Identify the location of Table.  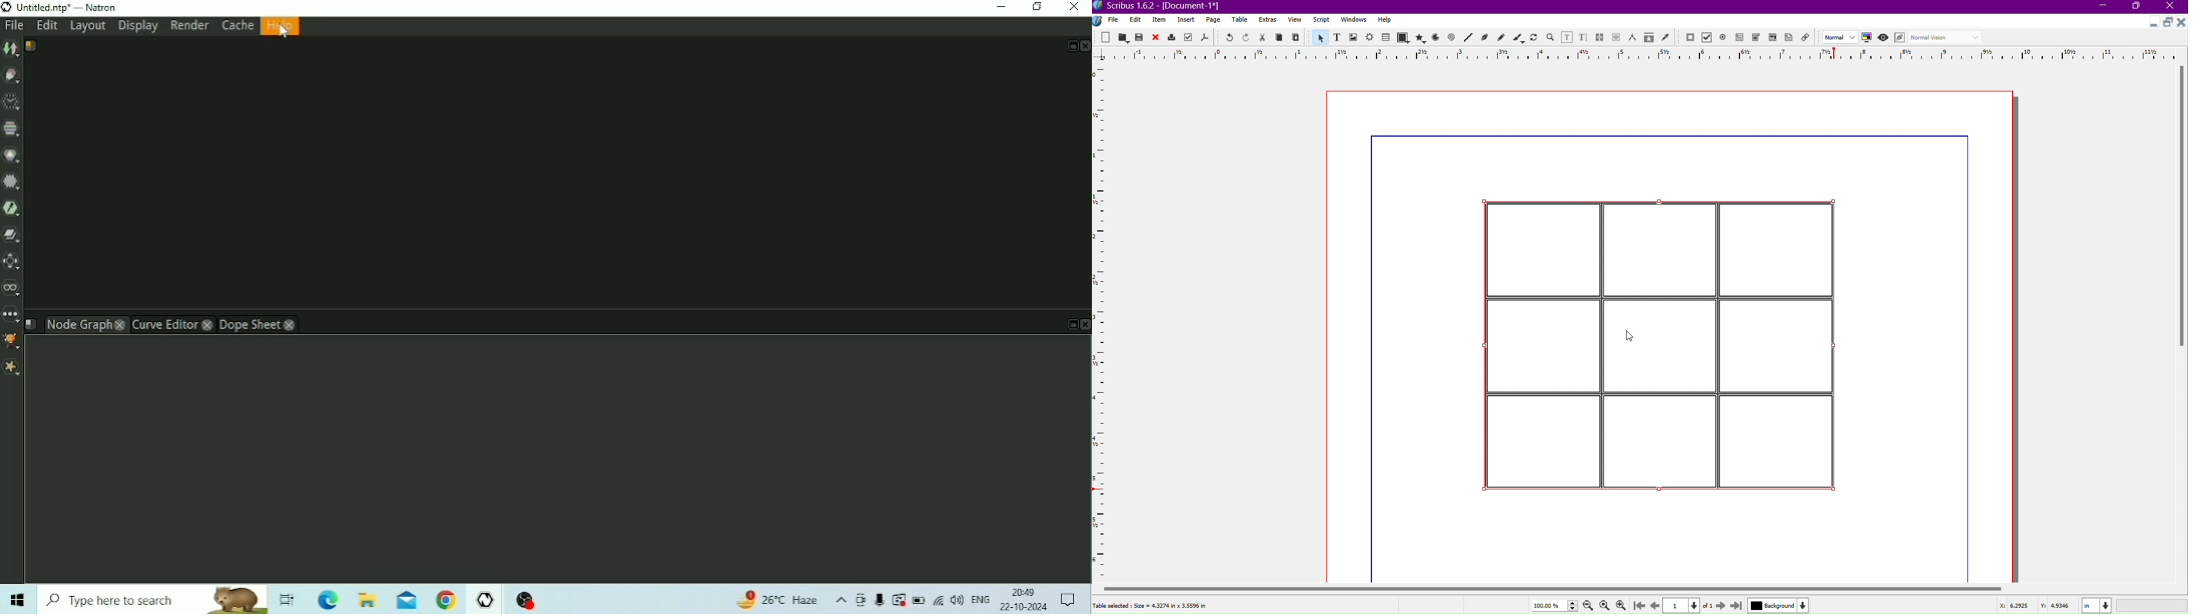
(1241, 21).